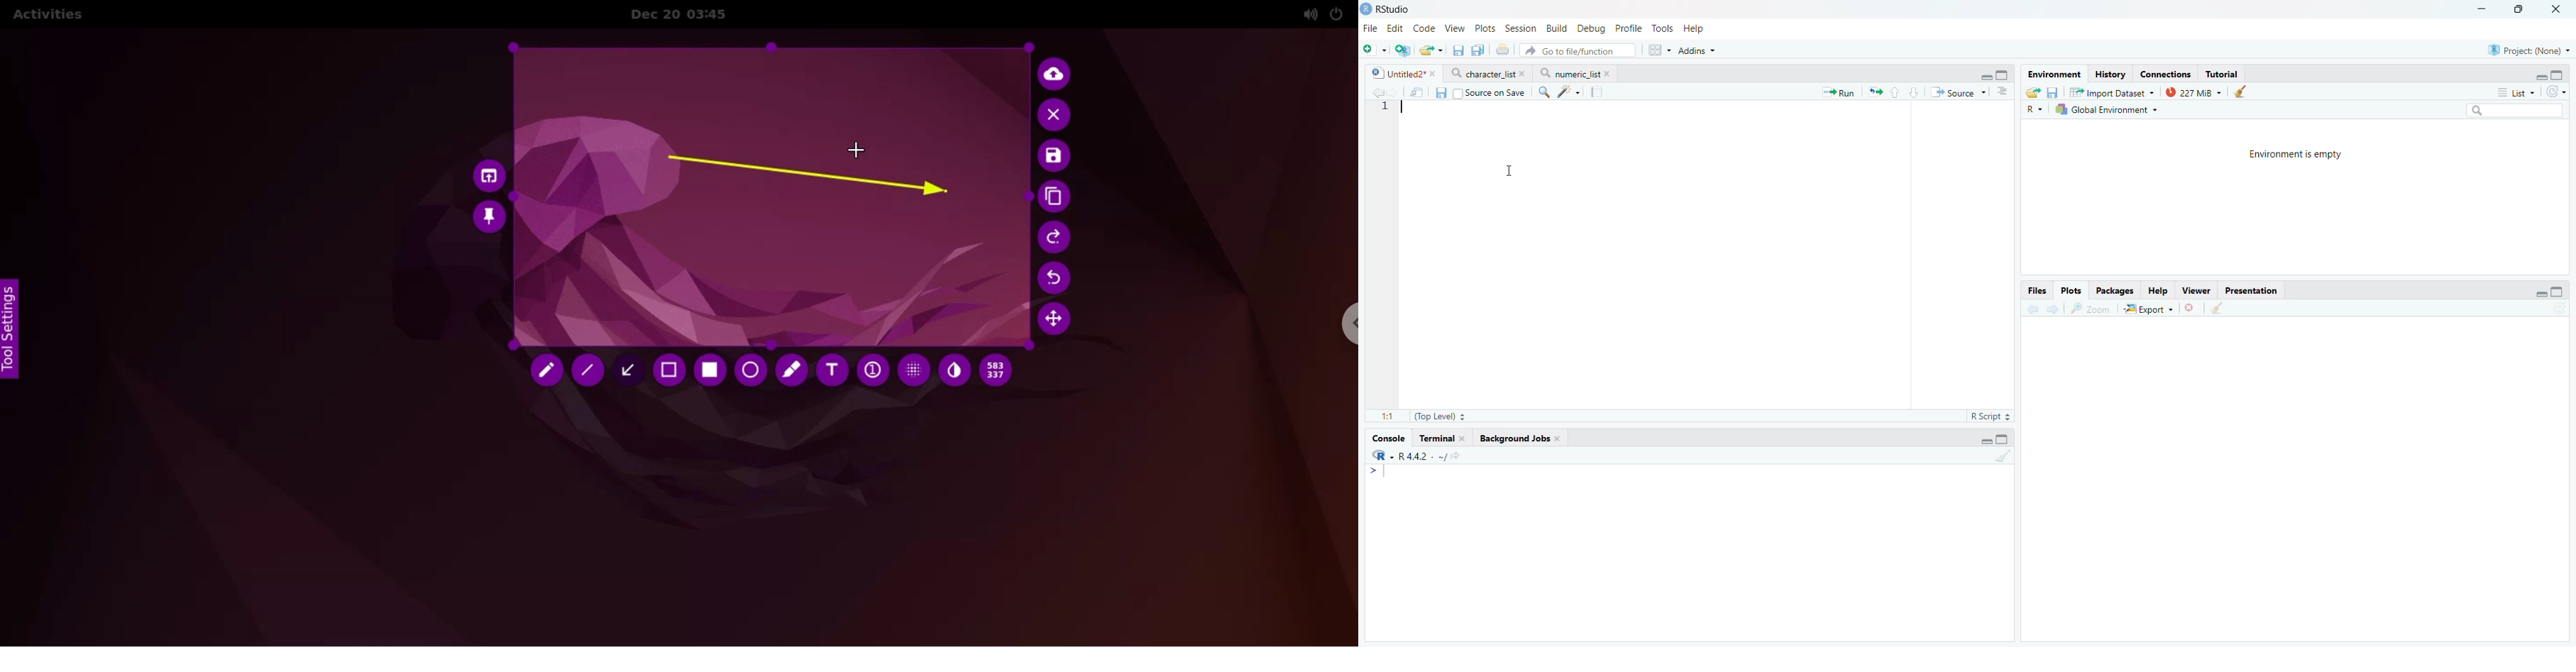  I want to click on Global Environment, so click(2107, 109).